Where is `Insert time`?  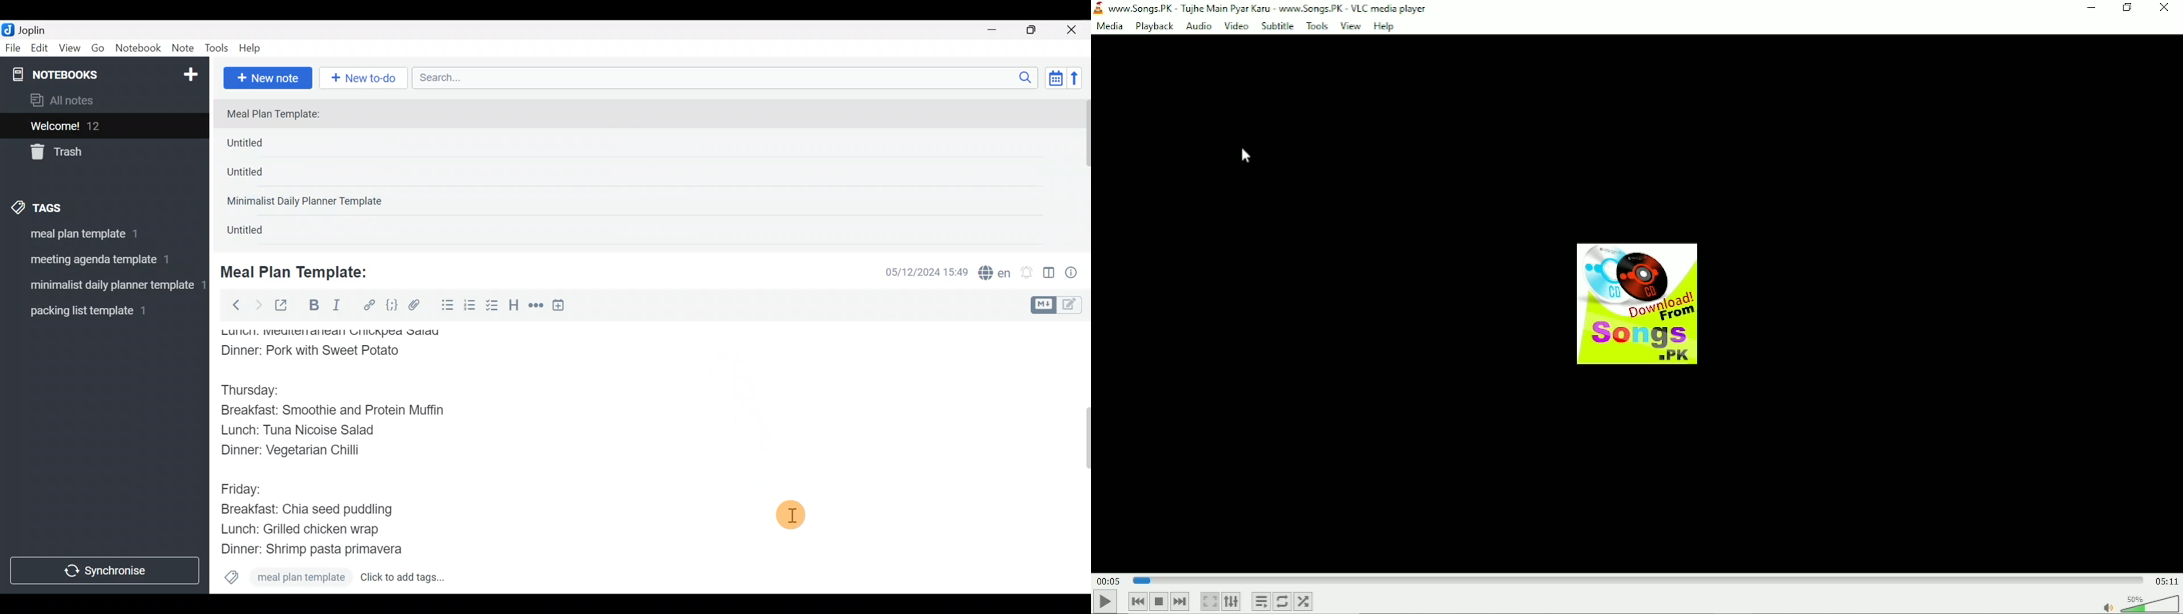
Insert time is located at coordinates (564, 307).